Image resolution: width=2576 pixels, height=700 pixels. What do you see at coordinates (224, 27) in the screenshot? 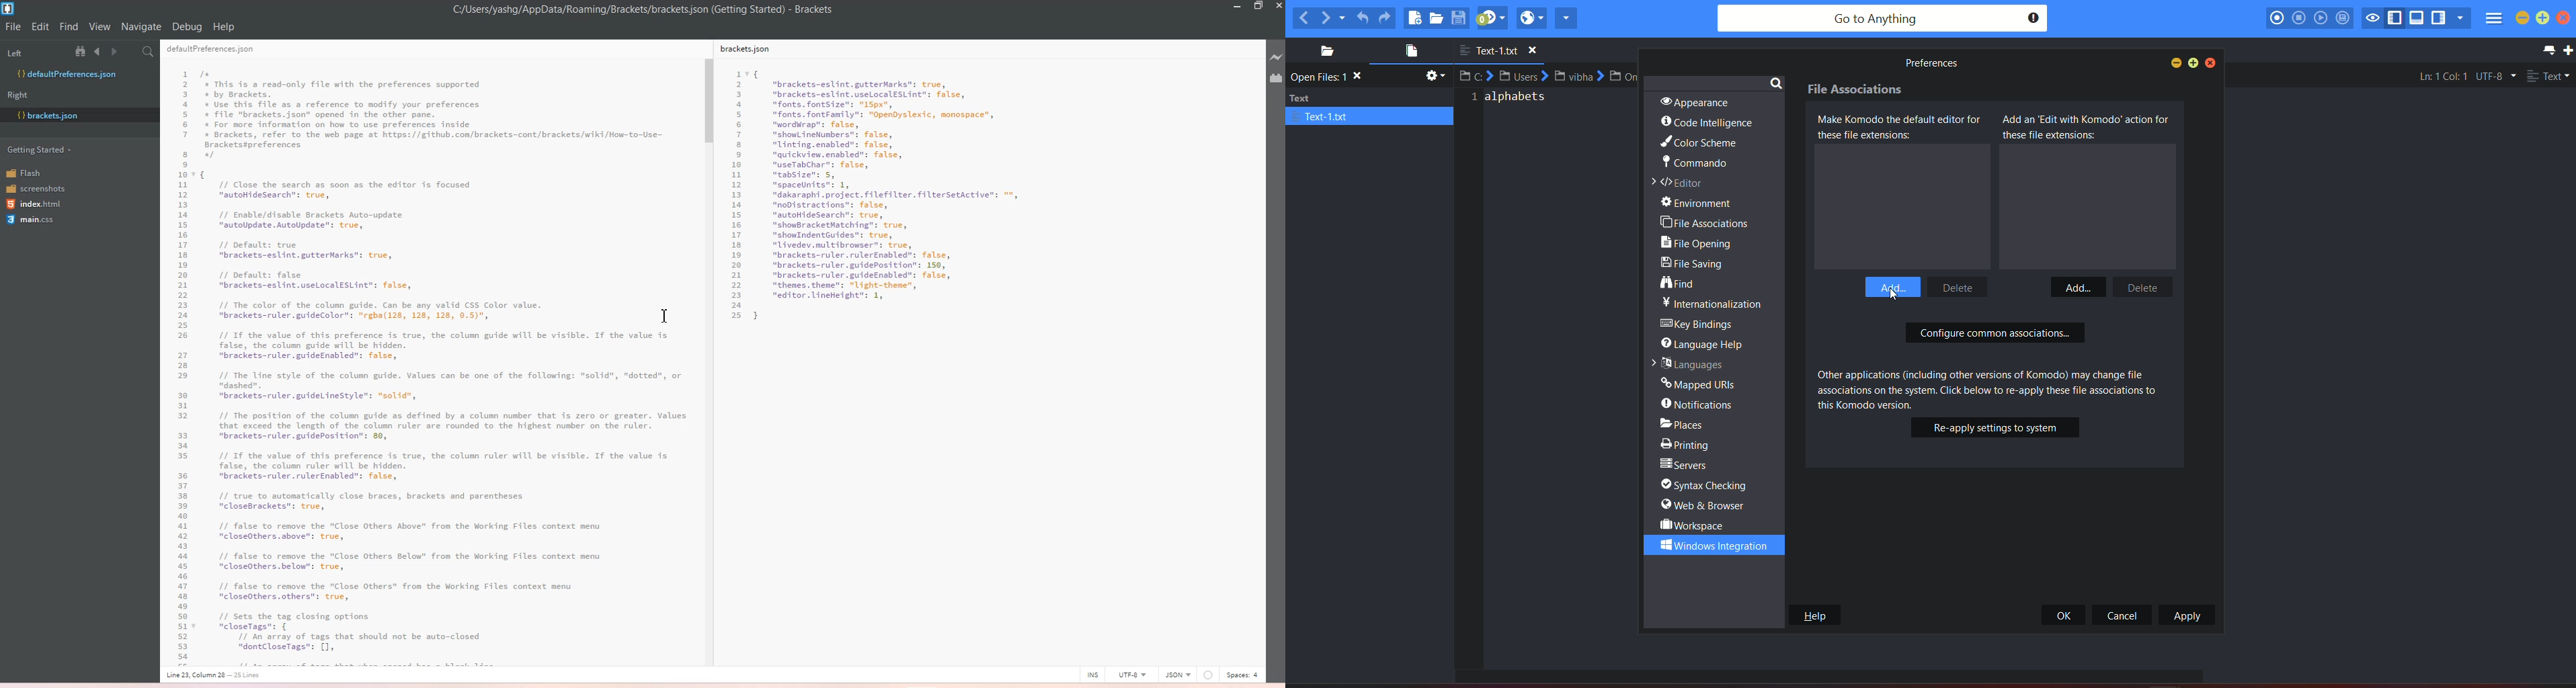
I see `Help` at bounding box center [224, 27].